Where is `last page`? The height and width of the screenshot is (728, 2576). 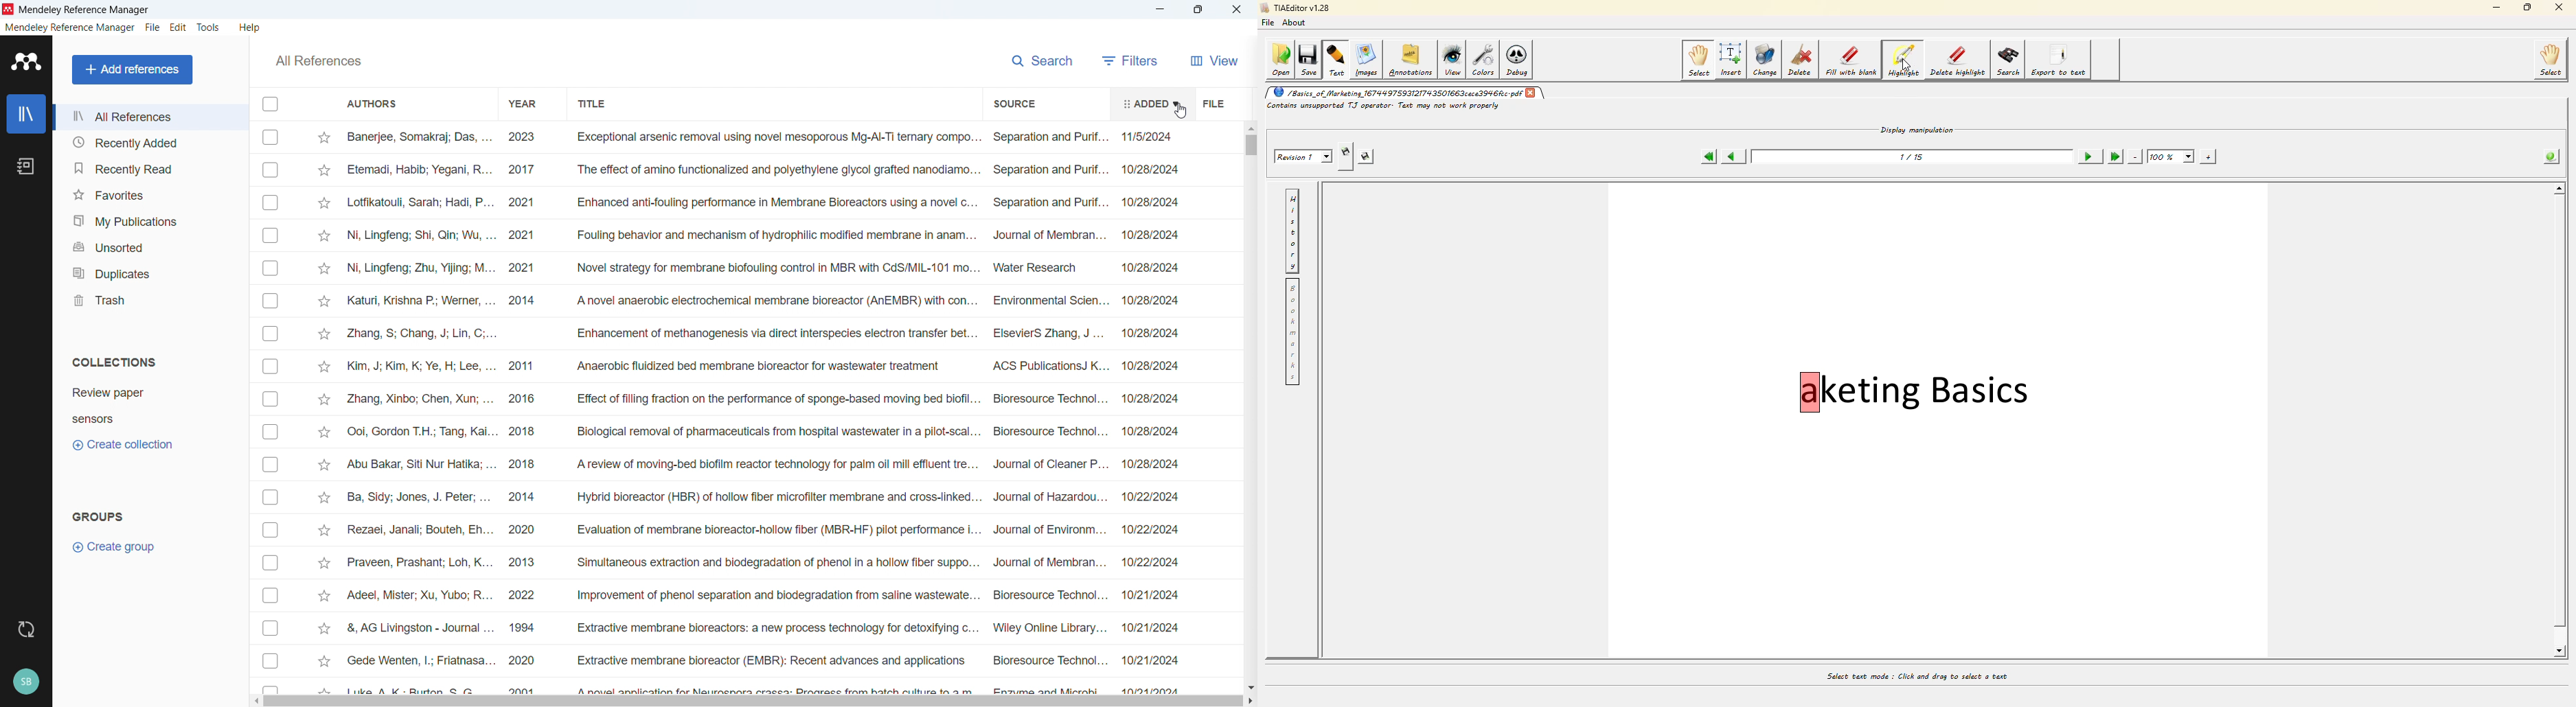 last page is located at coordinates (2114, 156).